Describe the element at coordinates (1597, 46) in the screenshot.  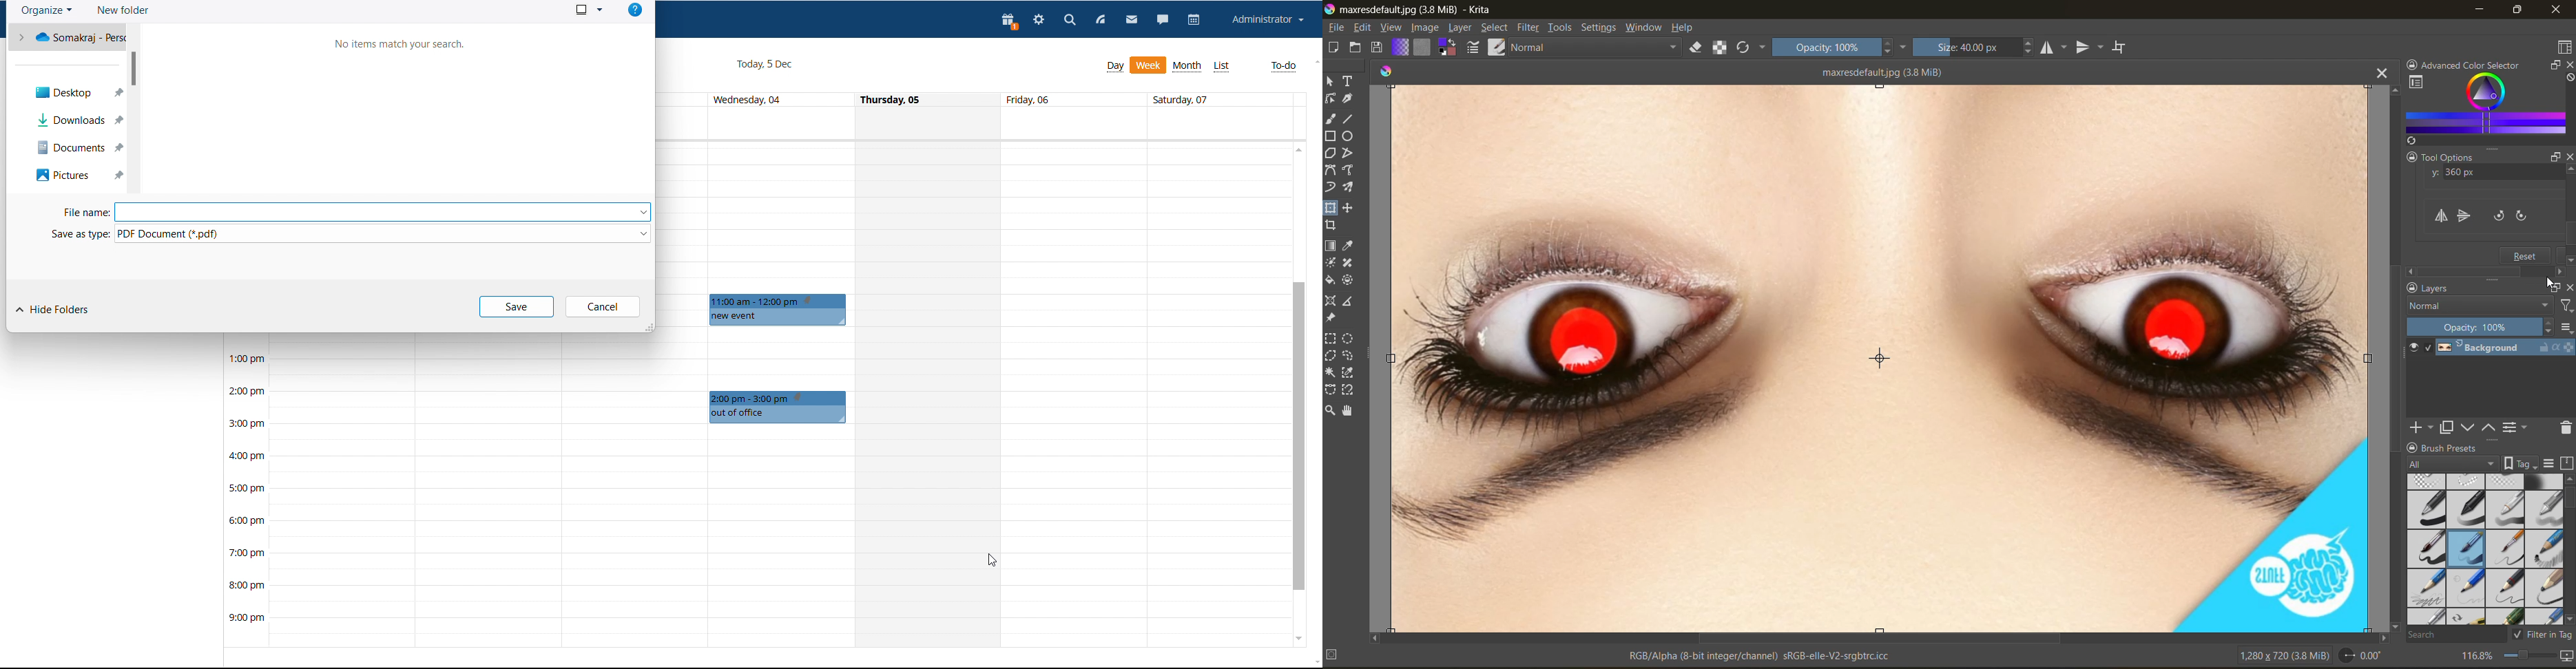
I see `normal` at that location.